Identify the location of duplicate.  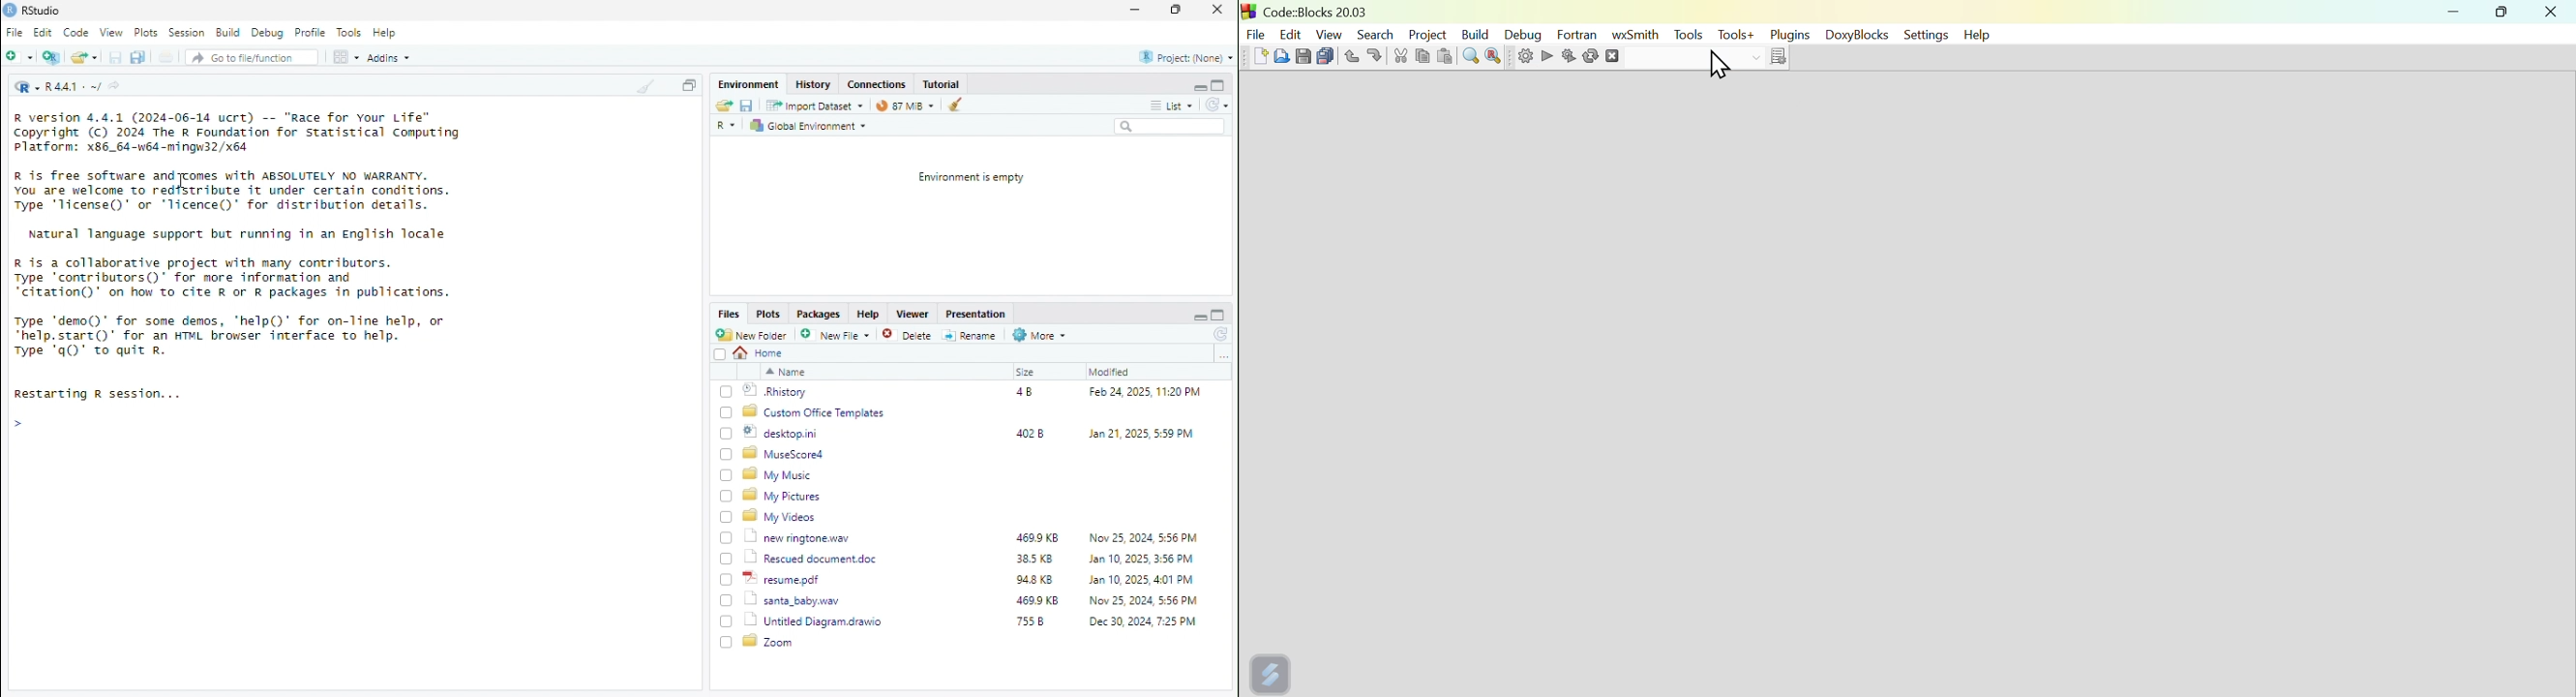
(138, 57).